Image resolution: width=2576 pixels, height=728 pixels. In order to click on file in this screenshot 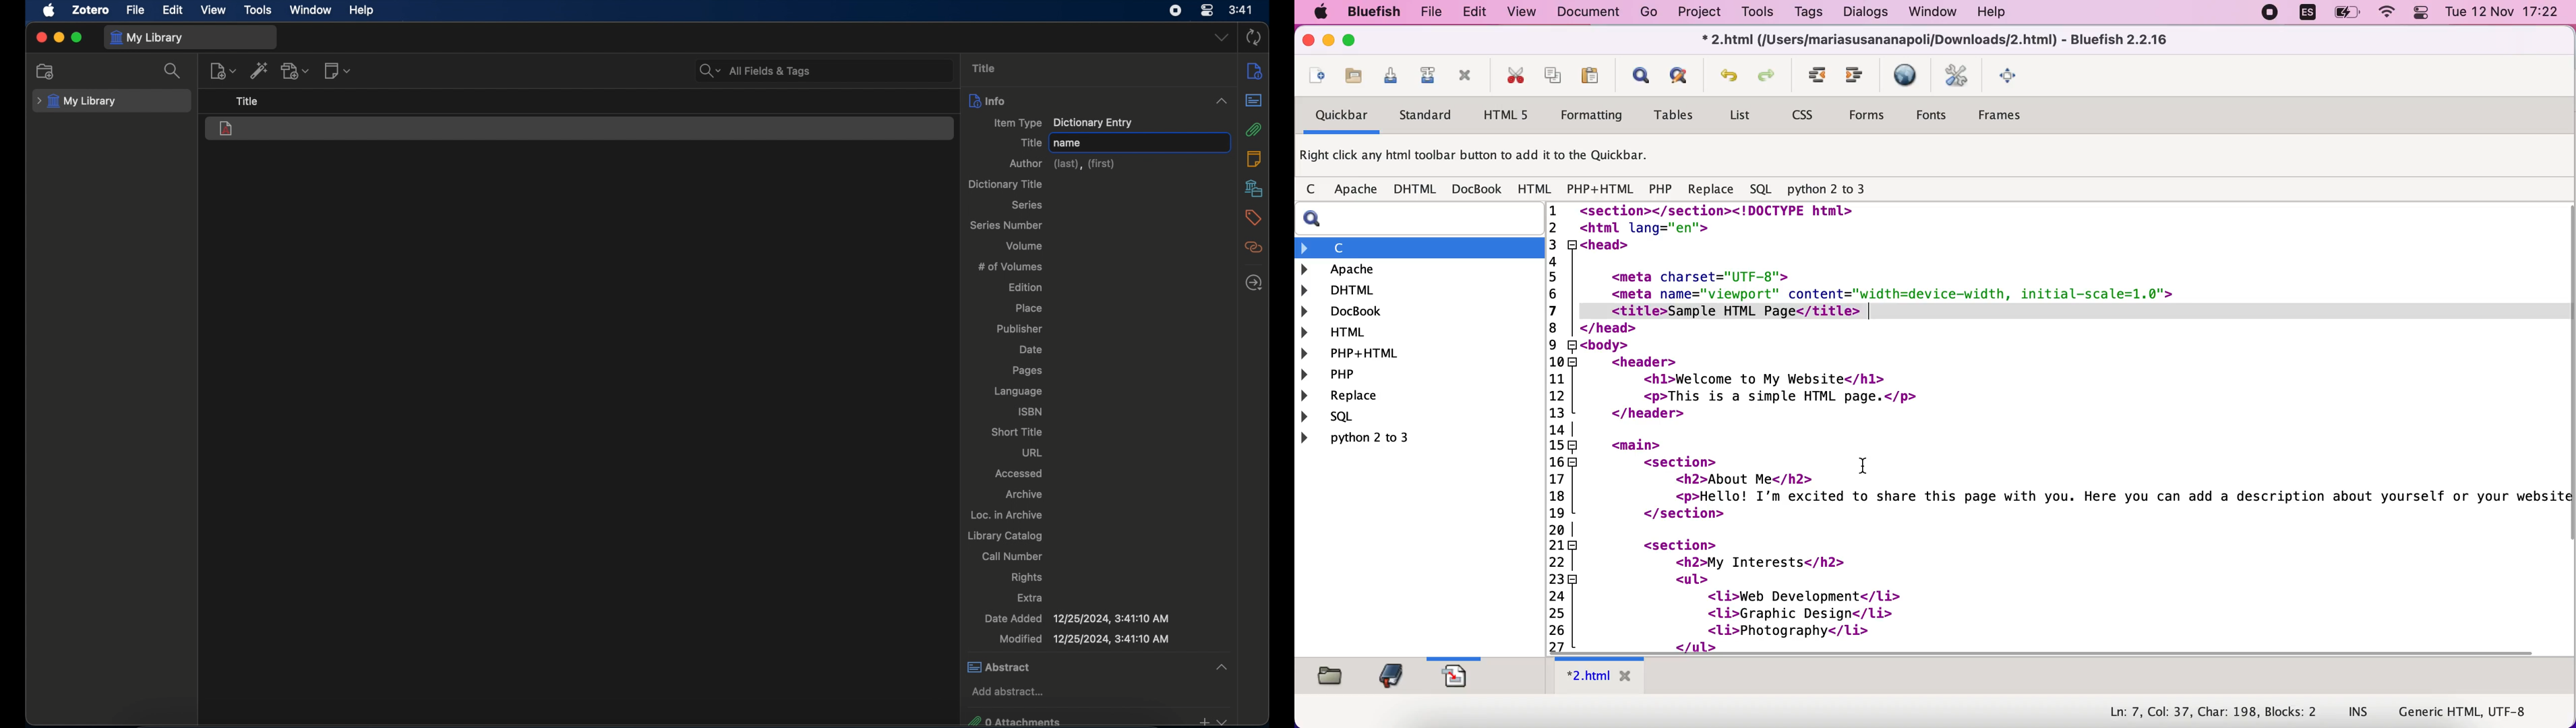, I will do `click(1433, 14)`.